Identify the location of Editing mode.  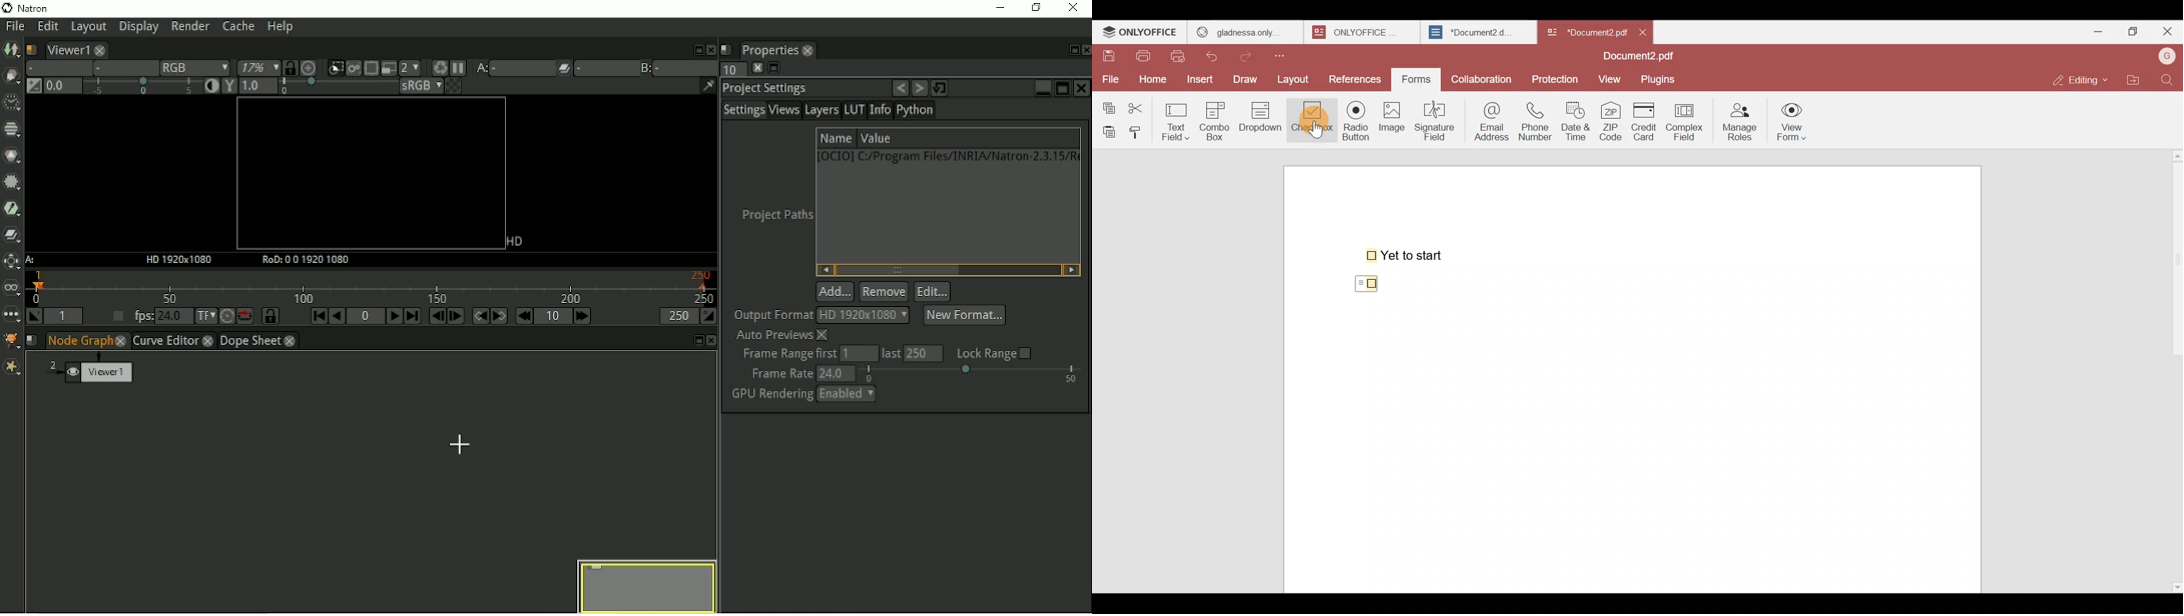
(2079, 80).